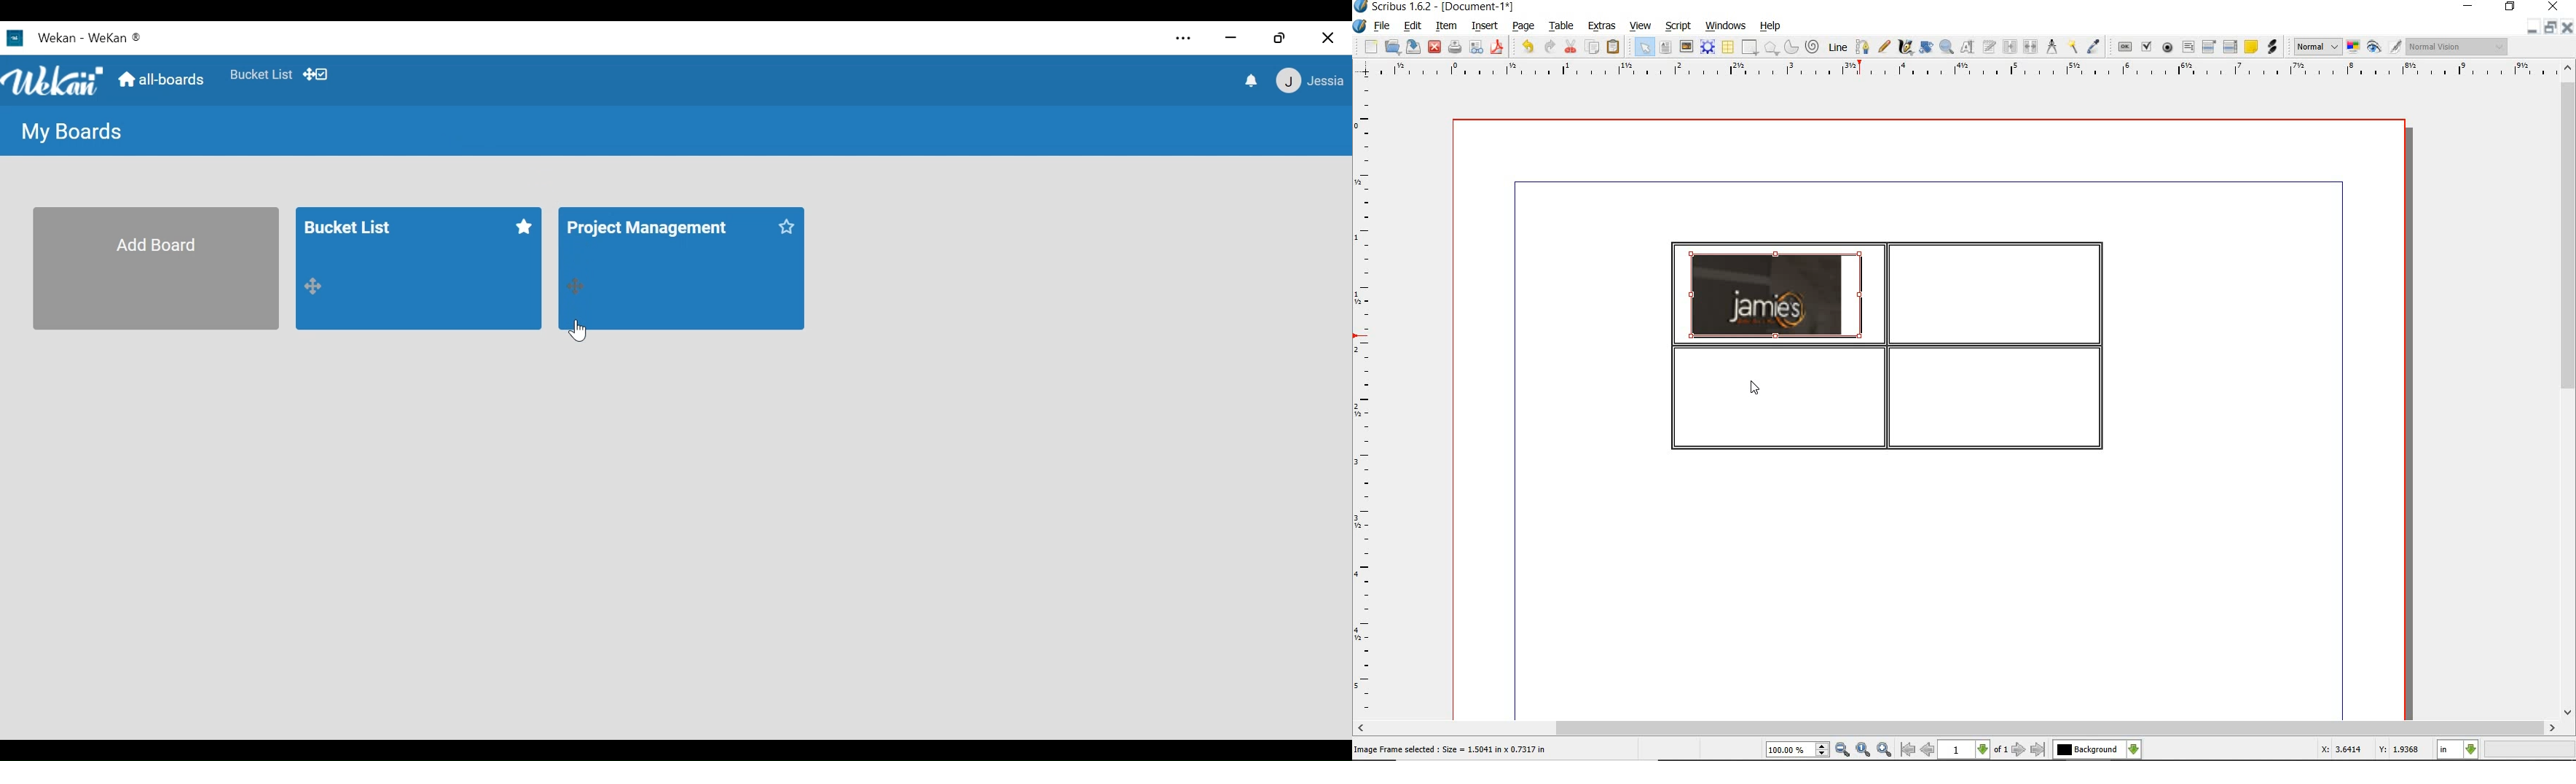  Describe the element at coordinates (1863, 750) in the screenshot. I see `zoom to` at that location.